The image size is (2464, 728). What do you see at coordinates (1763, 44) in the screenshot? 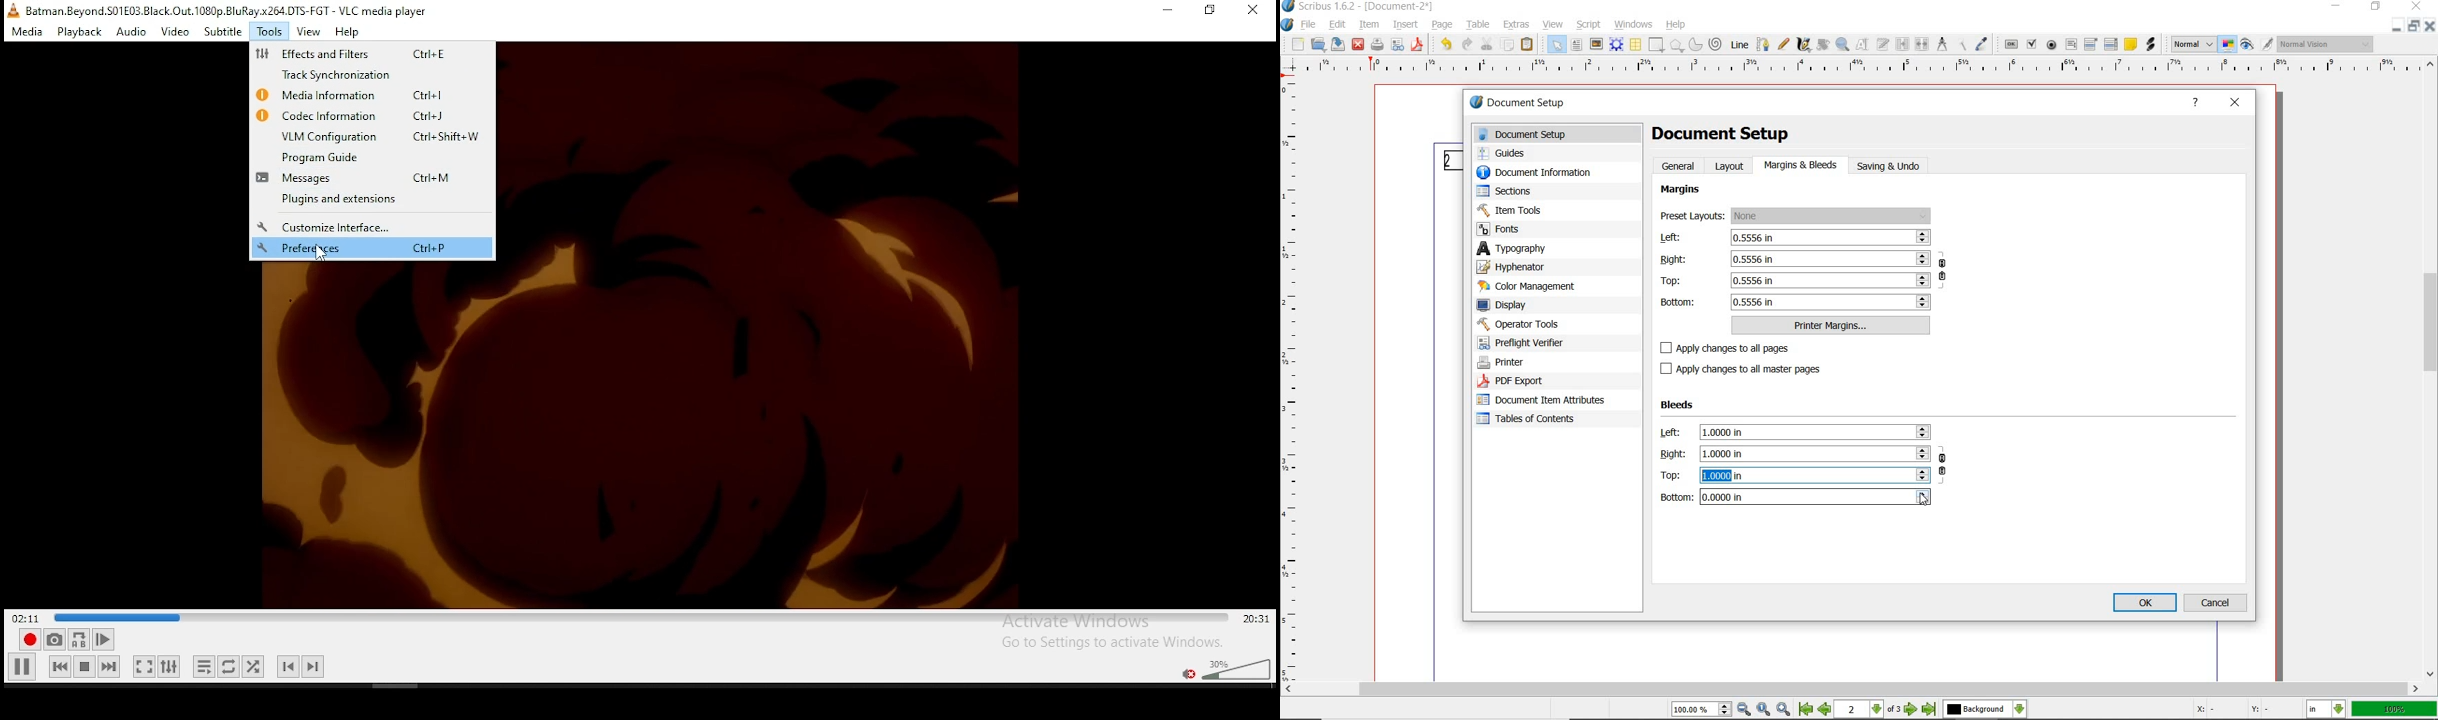
I see `Bezier curve` at bounding box center [1763, 44].